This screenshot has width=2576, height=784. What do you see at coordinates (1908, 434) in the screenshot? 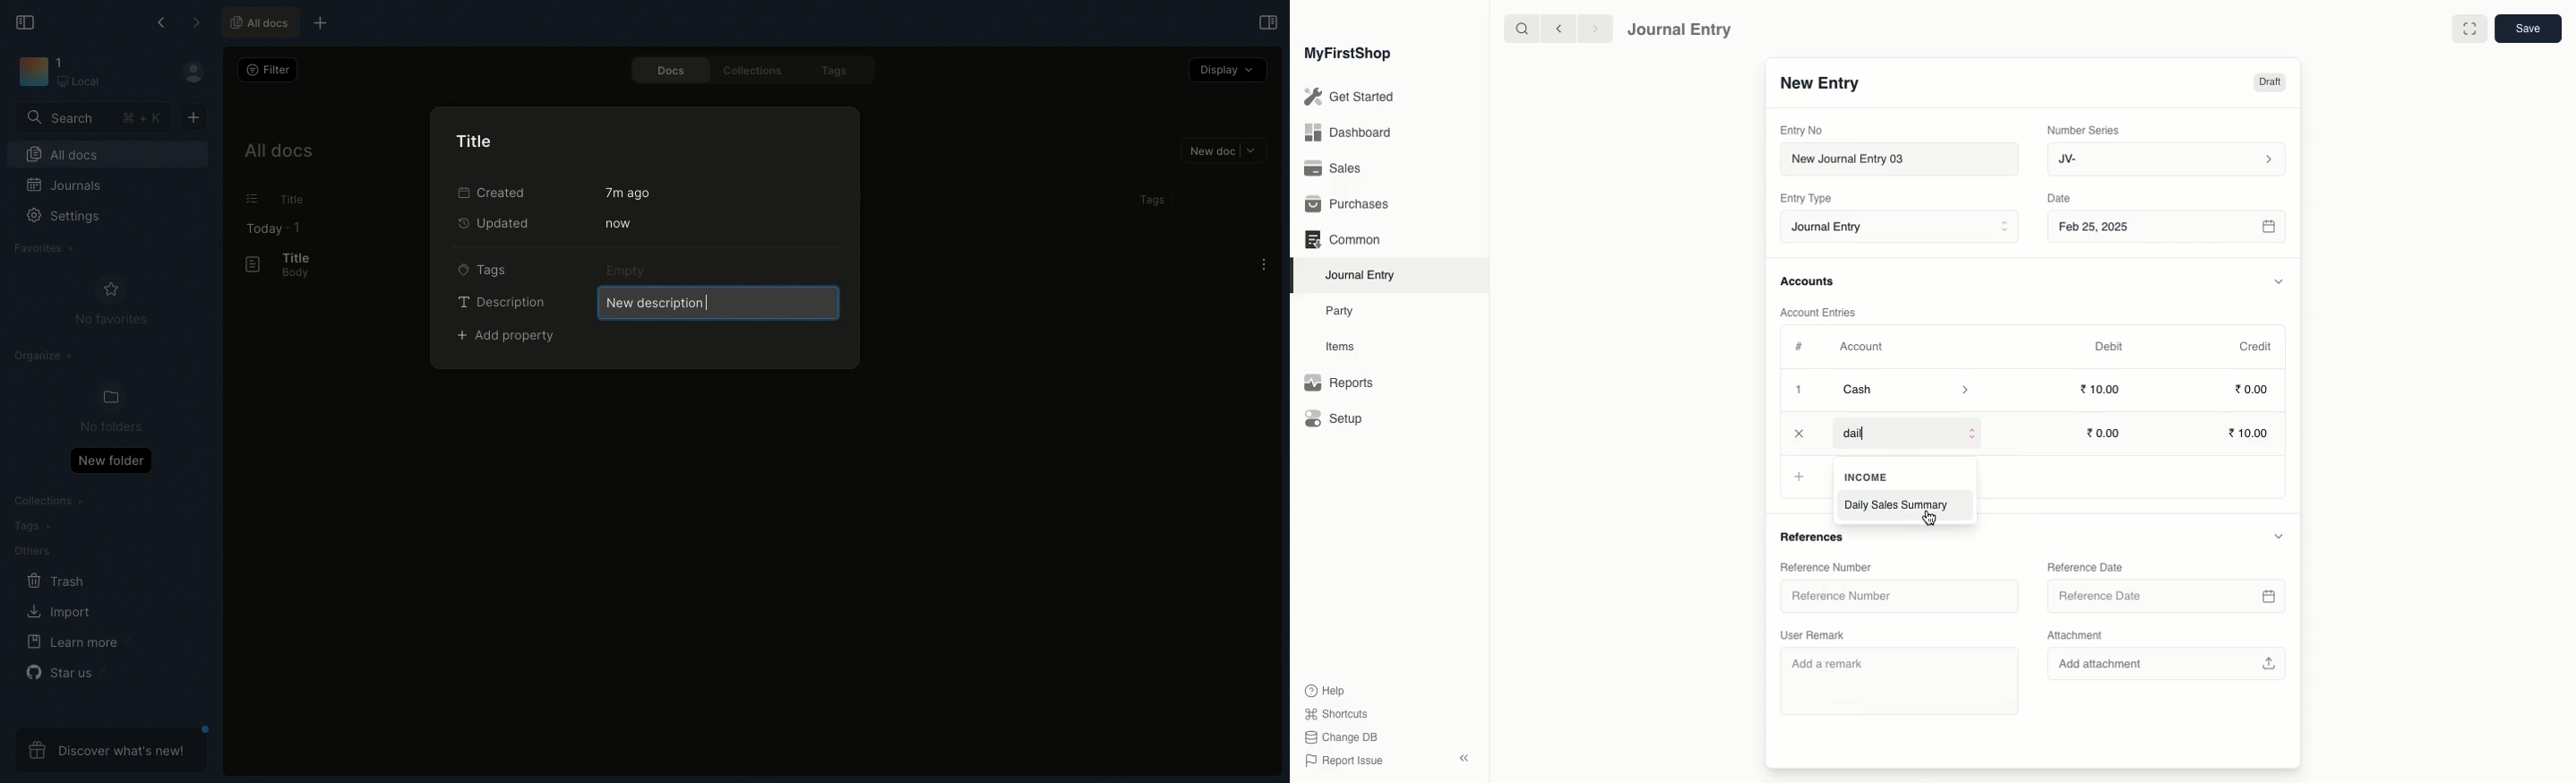
I see `dail` at bounding box center [1908, 434].